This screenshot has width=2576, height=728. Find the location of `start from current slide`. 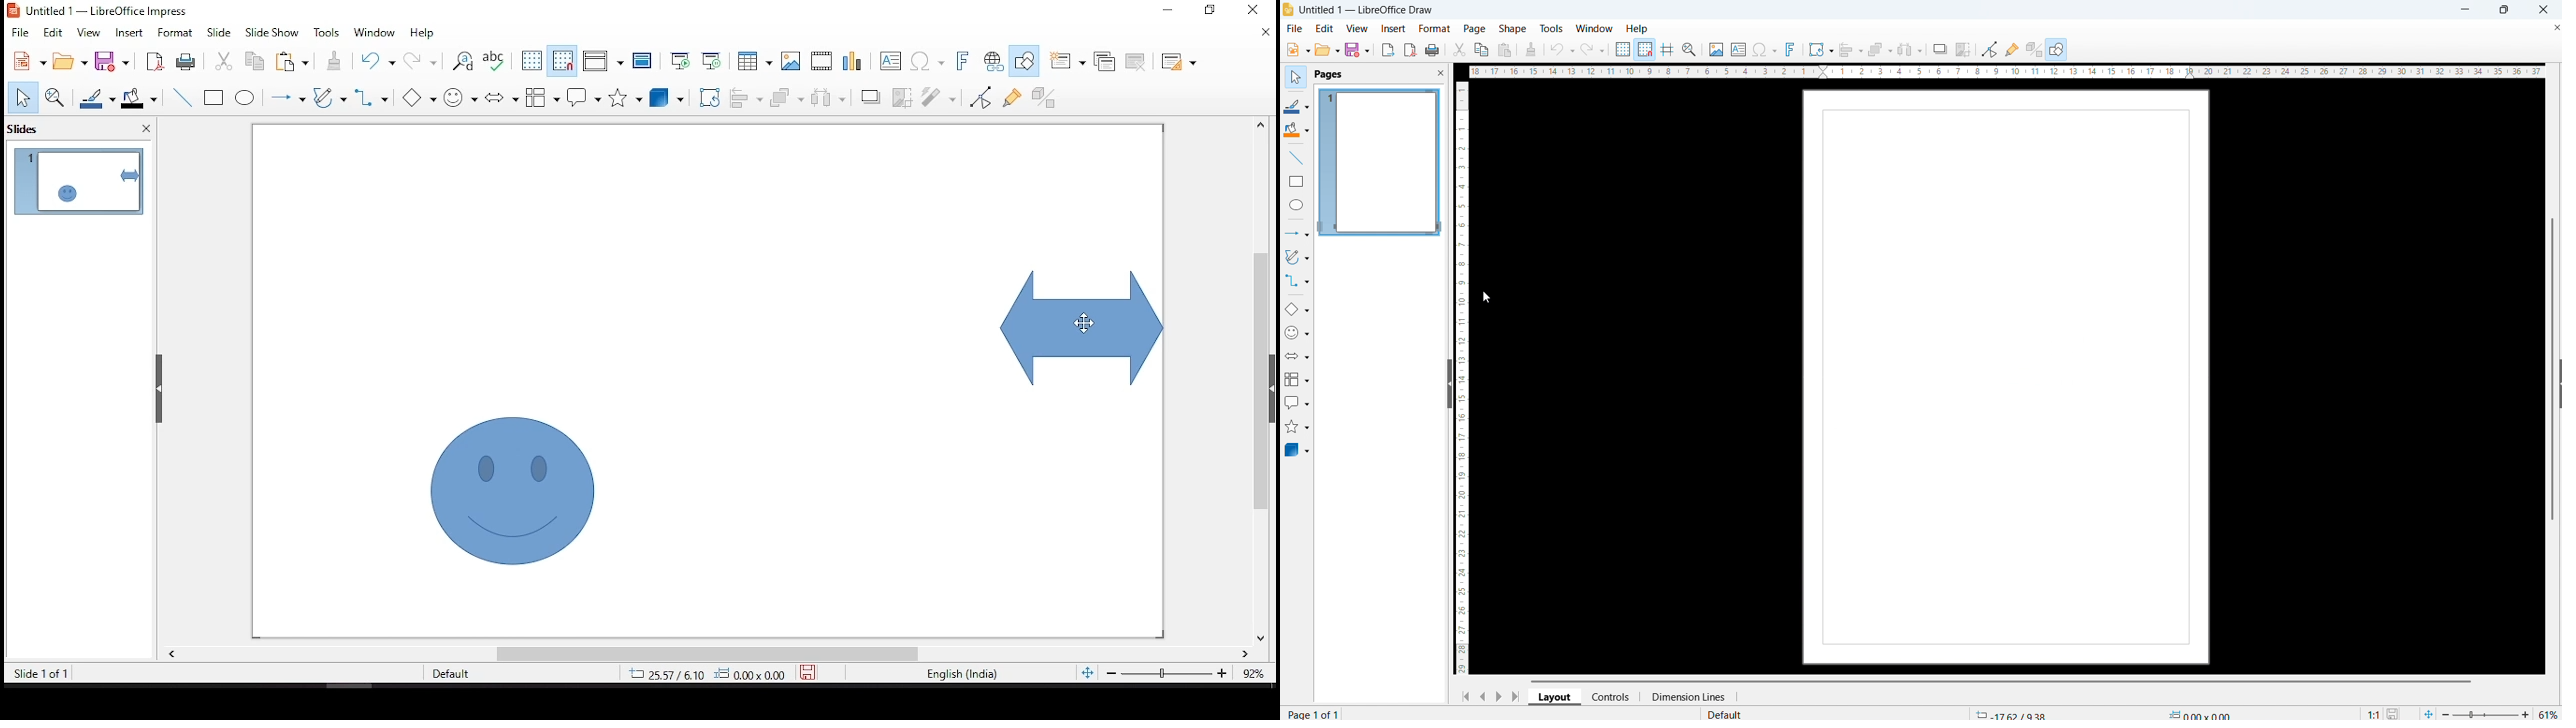

start from current slide is located at coordinates (711, 59).